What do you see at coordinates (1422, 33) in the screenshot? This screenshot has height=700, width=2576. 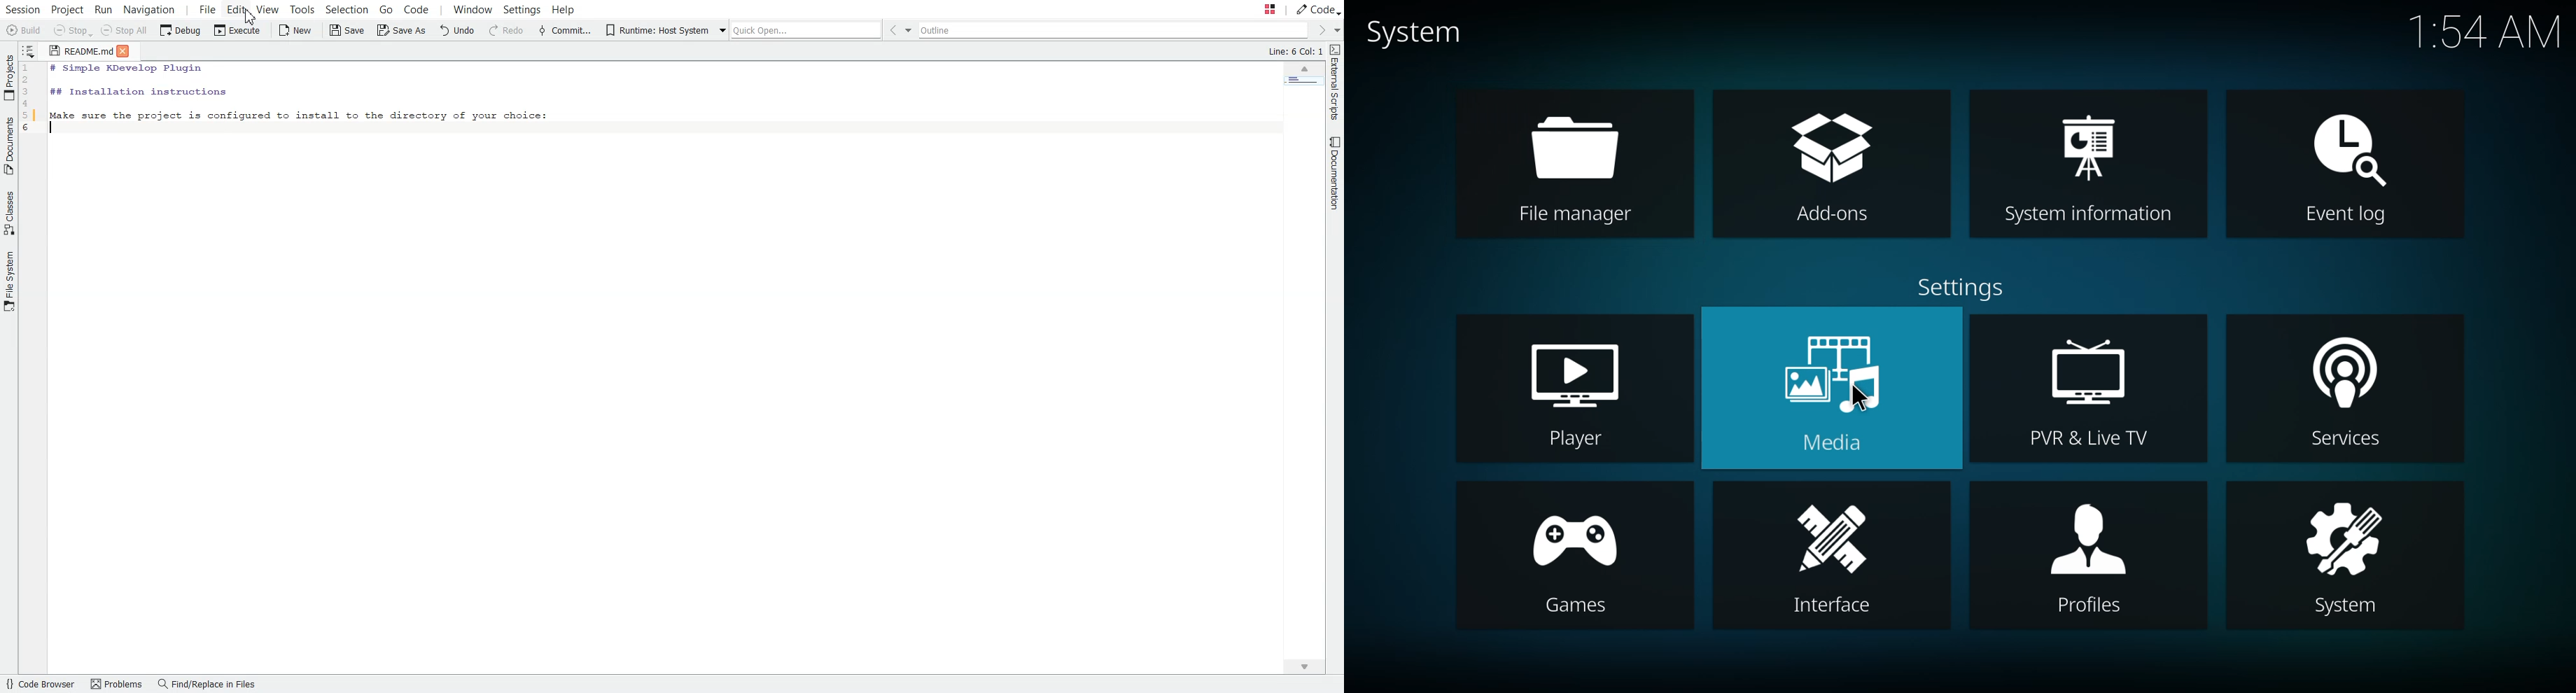 I see `system` at bounding box center [1422, 33].